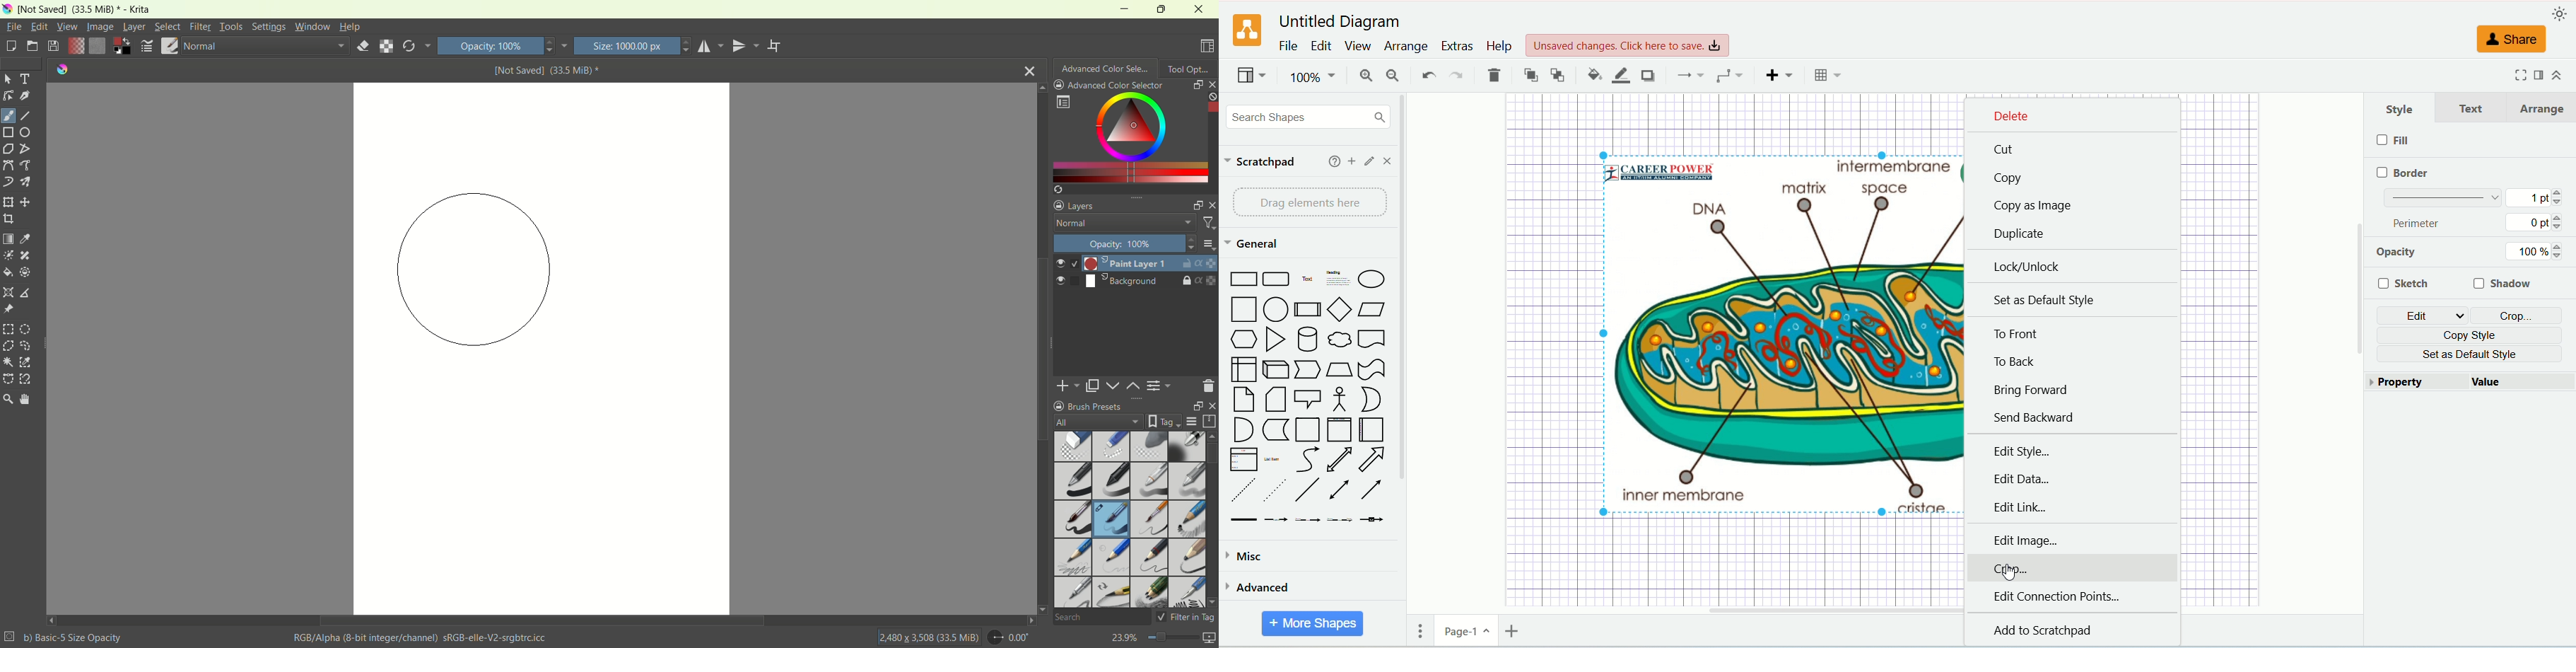  What do you see at coordinates (26, 97) in the screenshot?
I see `calligraphy` at bounding box center [26, 97].